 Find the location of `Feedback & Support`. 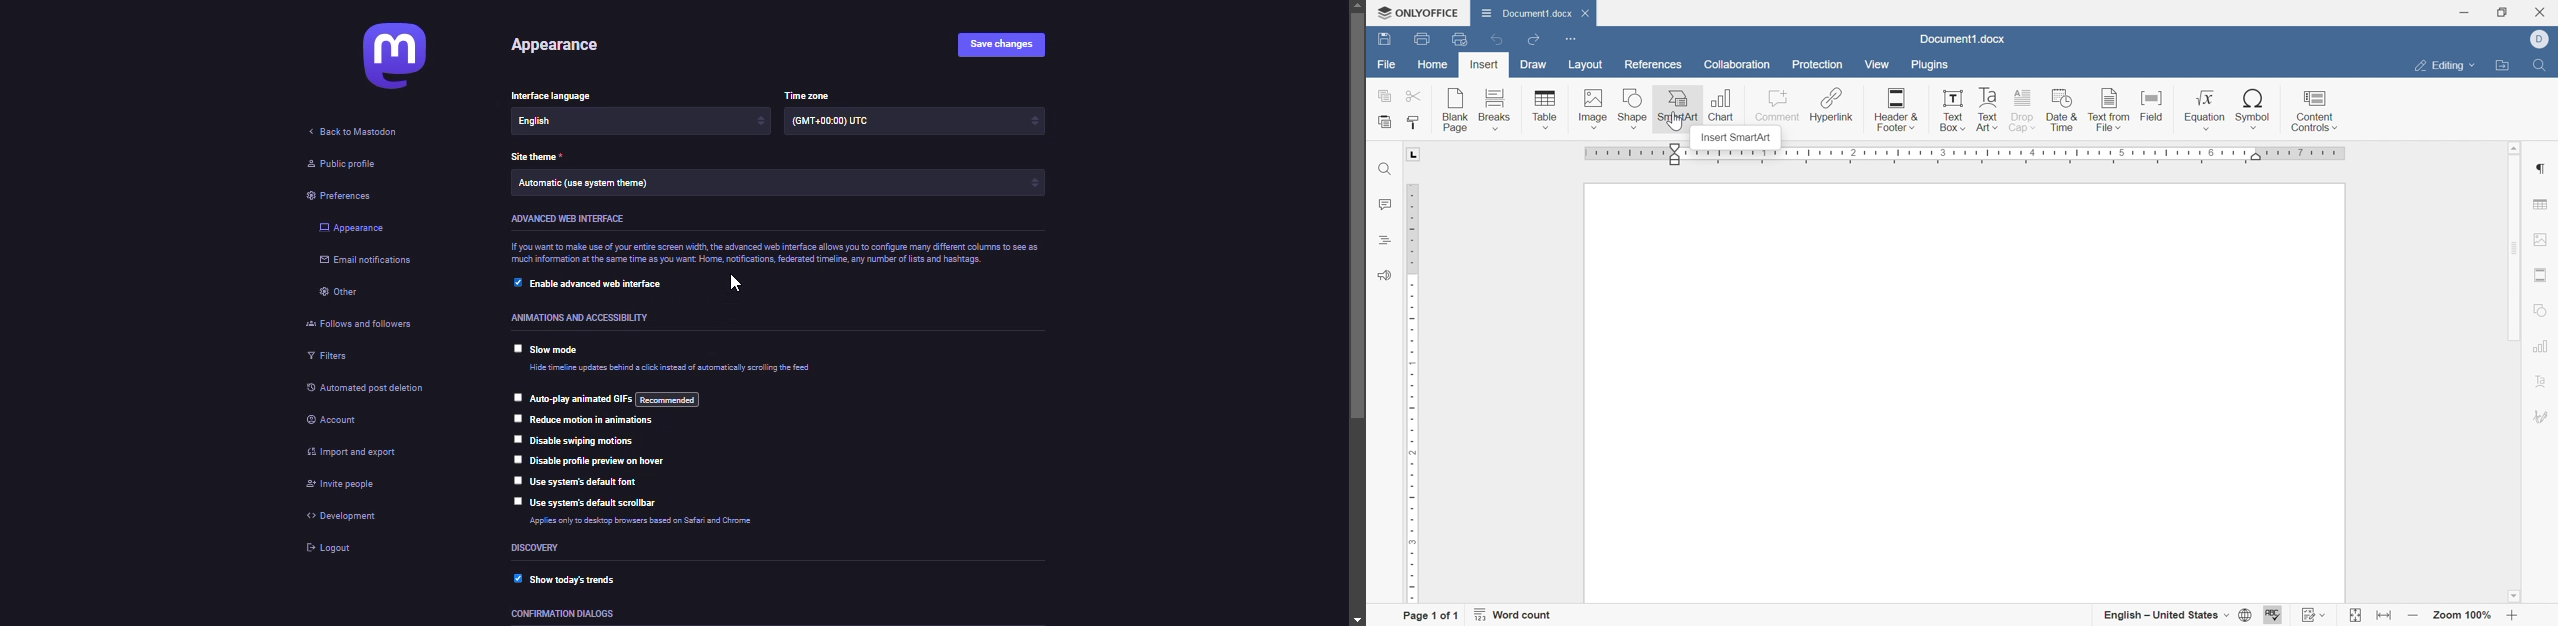

Feedback & Support is located at coordinates (1380, 275).